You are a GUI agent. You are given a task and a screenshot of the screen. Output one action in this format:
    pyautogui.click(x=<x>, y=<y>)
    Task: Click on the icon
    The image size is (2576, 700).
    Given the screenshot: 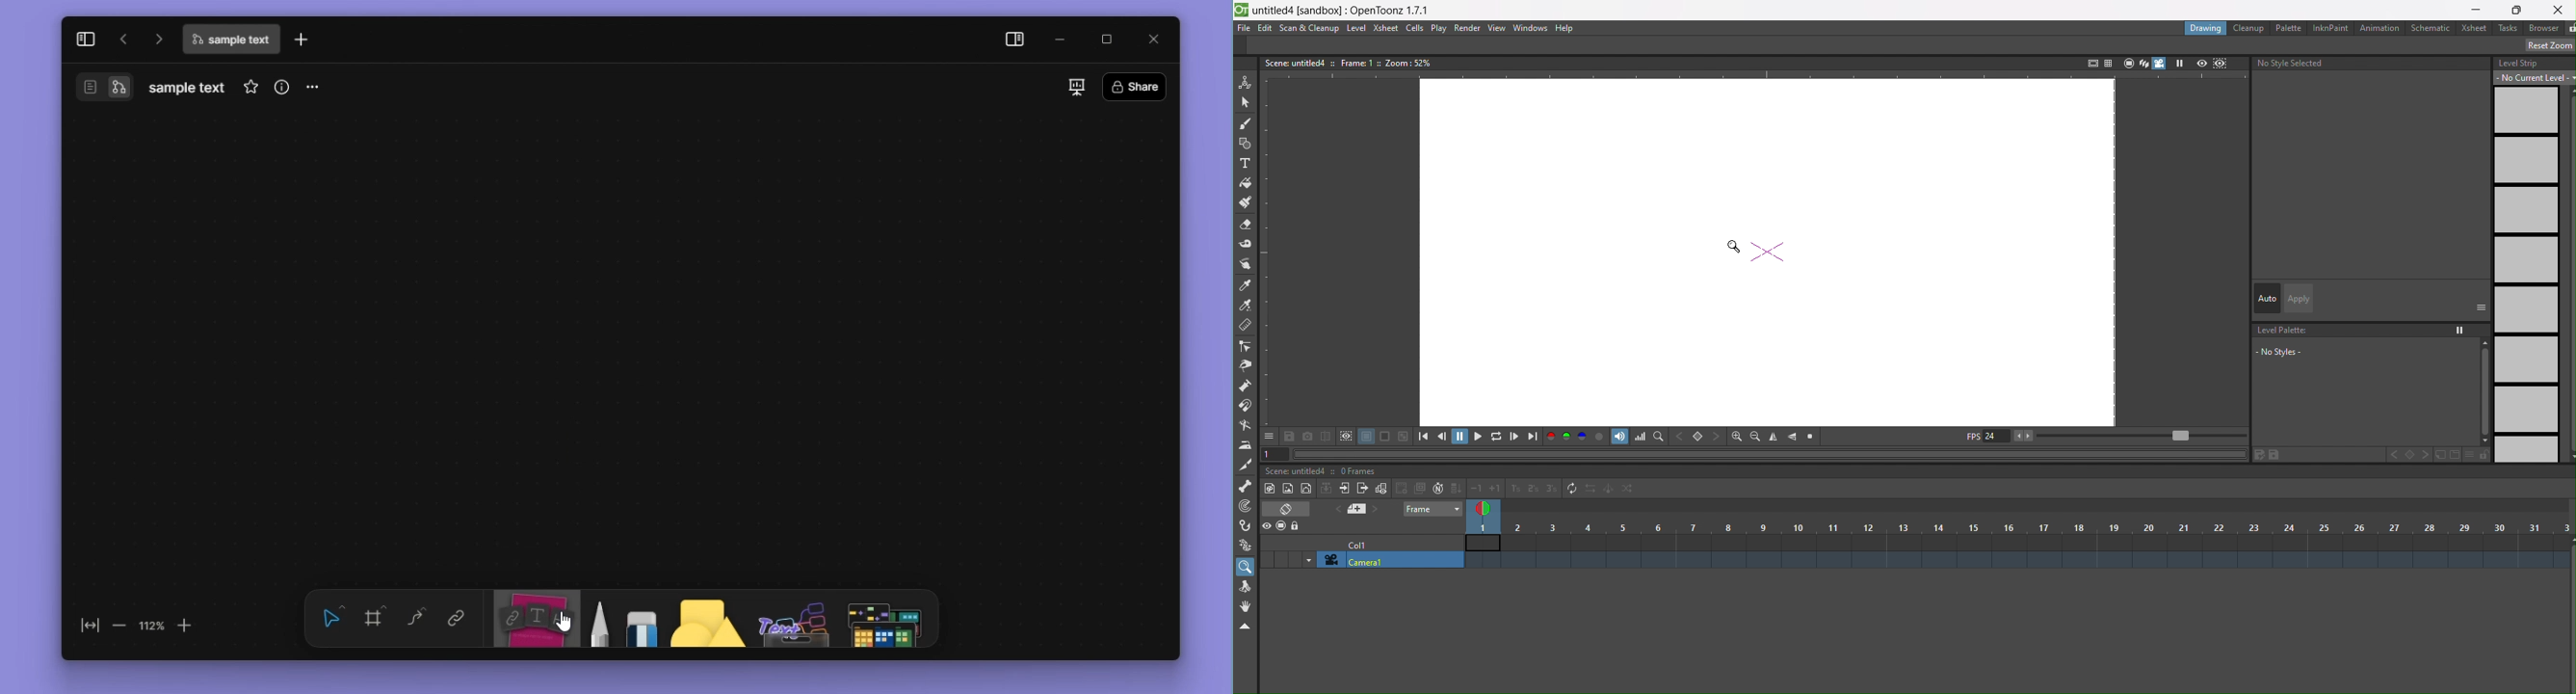 What is the action you would take?
    pyautogui.click(x=1326, y=490)
    